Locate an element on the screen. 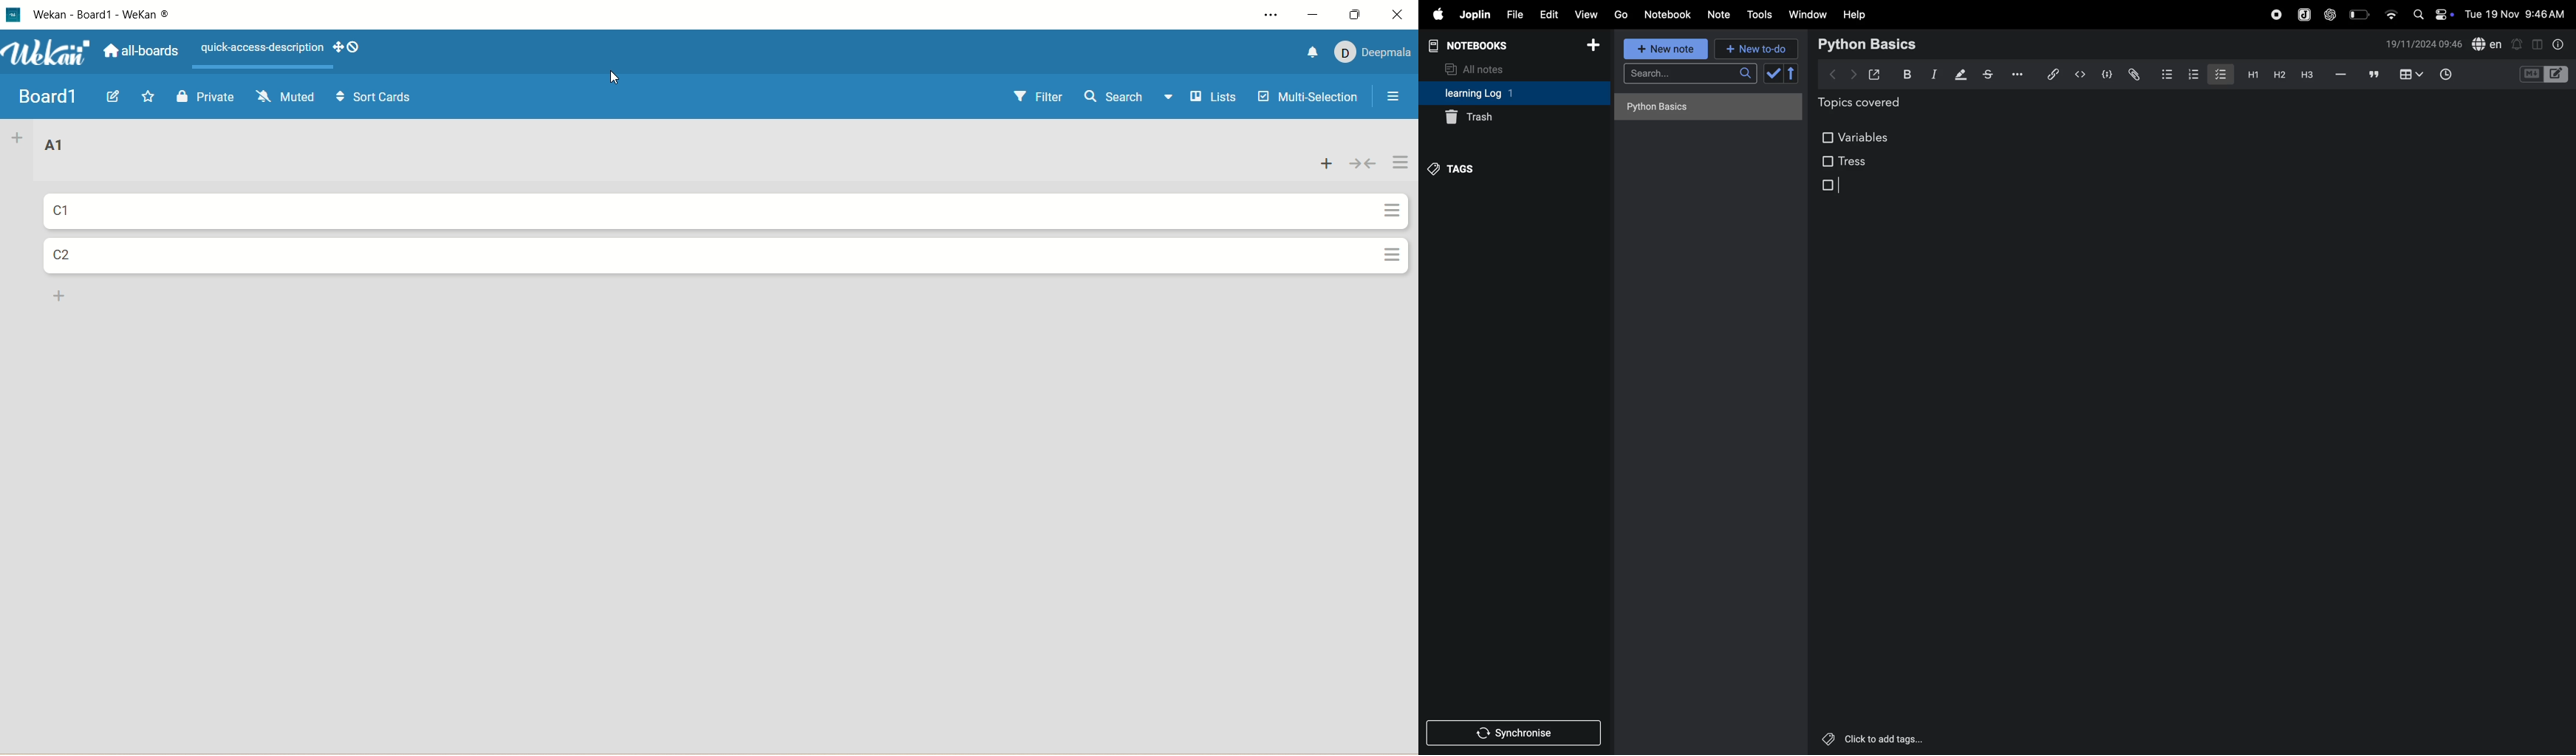 The width and height of the screenshot is (2576, 756). heading 3 is located at coordinates (2307, 75).